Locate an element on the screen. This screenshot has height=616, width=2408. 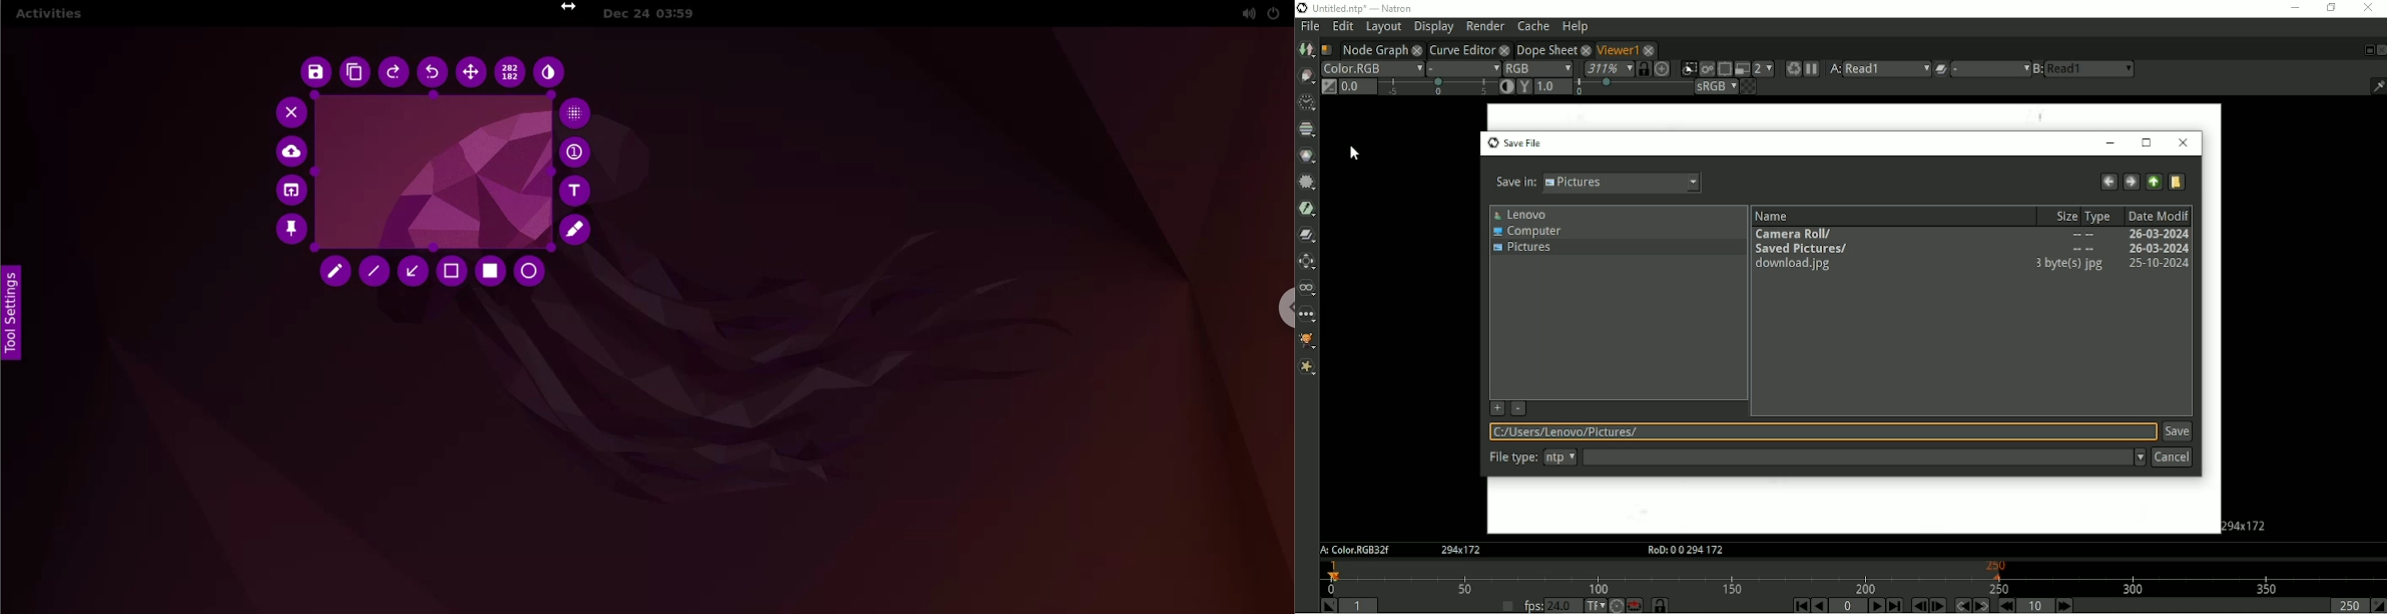
Set the time display format is located at coordinates (1594, 606).